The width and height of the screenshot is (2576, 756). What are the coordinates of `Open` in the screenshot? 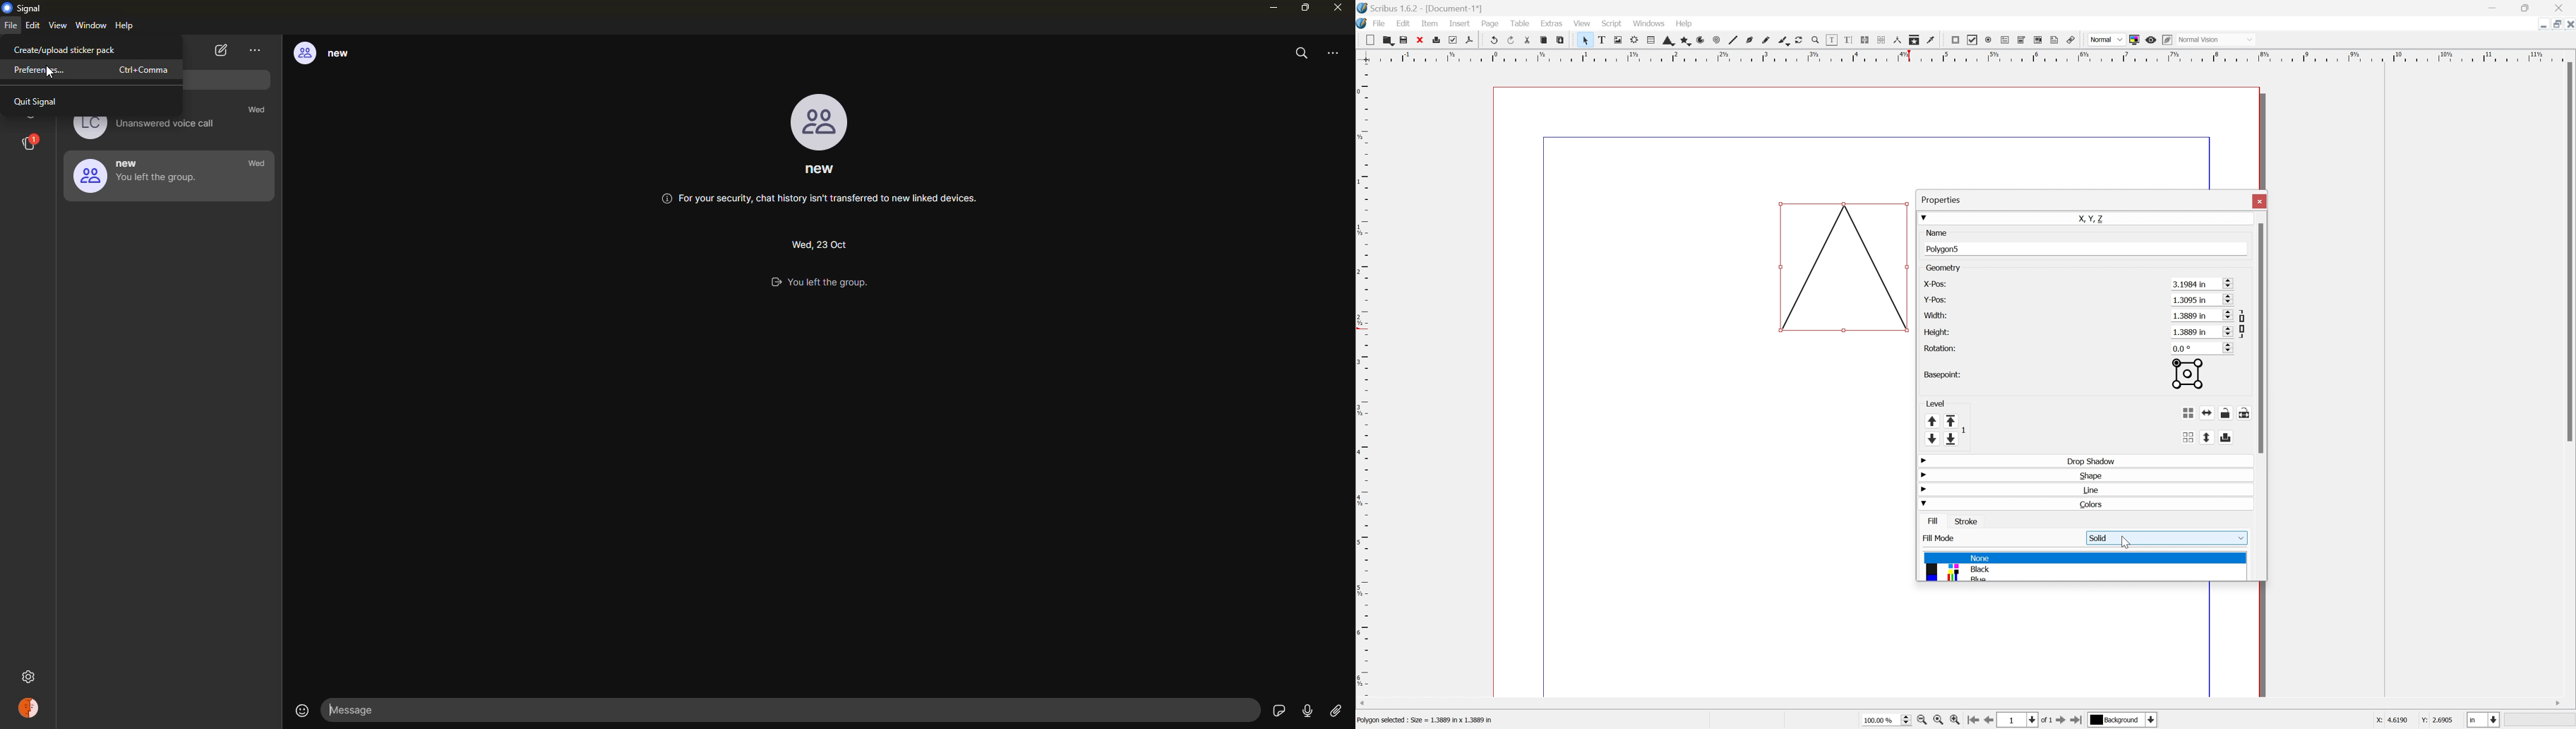 It's located at (1385, 39).